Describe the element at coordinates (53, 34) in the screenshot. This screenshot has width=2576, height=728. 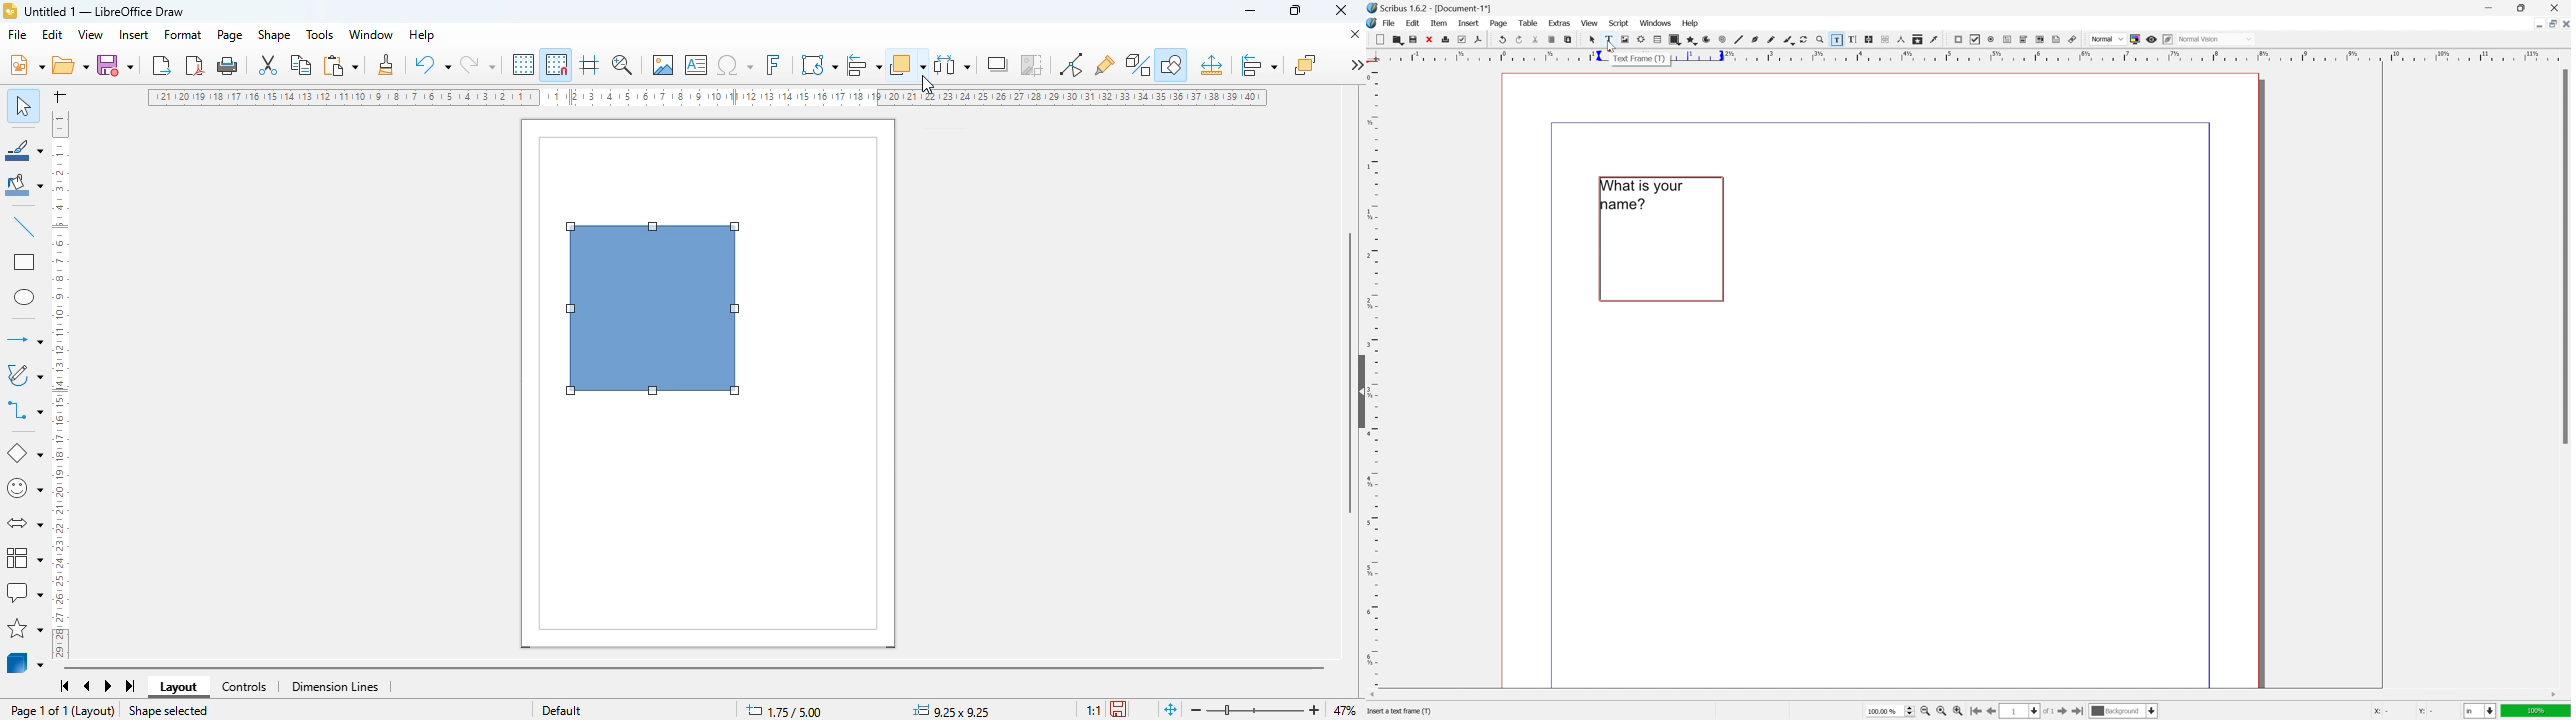
I see `edit` at that location.